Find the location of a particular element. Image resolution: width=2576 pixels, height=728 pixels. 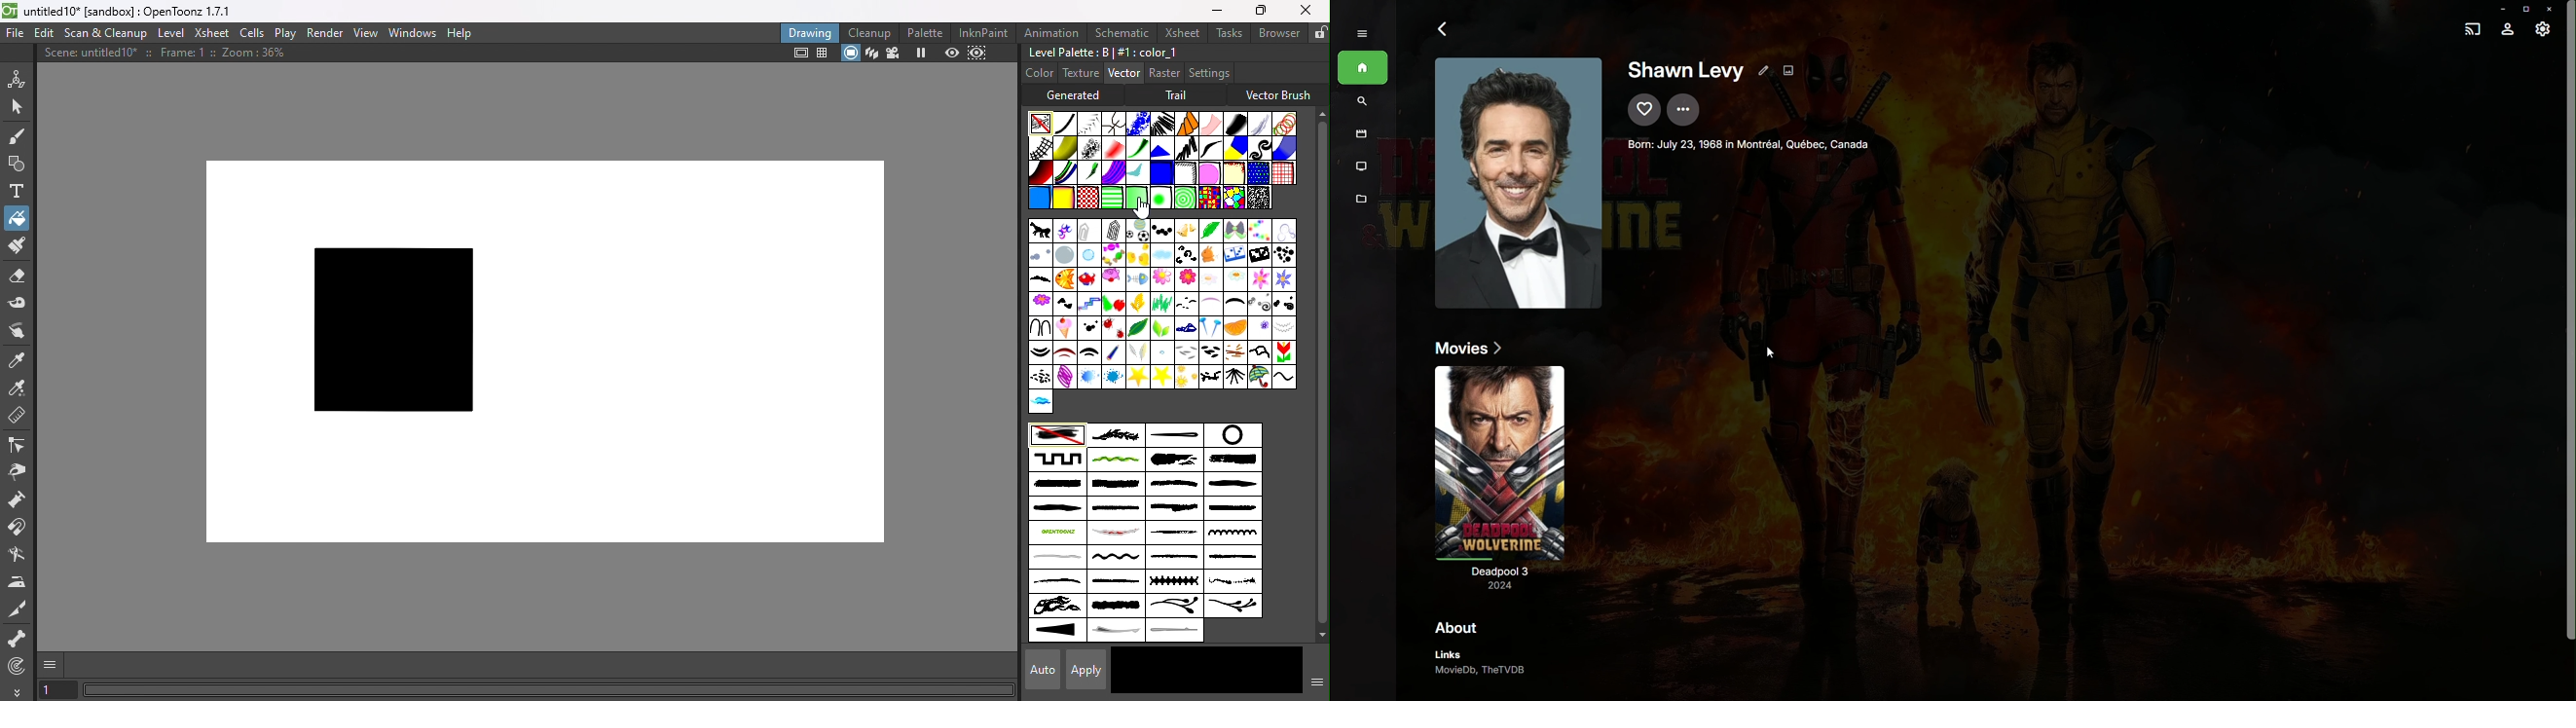

Back is located at coordinates (1440, 31).